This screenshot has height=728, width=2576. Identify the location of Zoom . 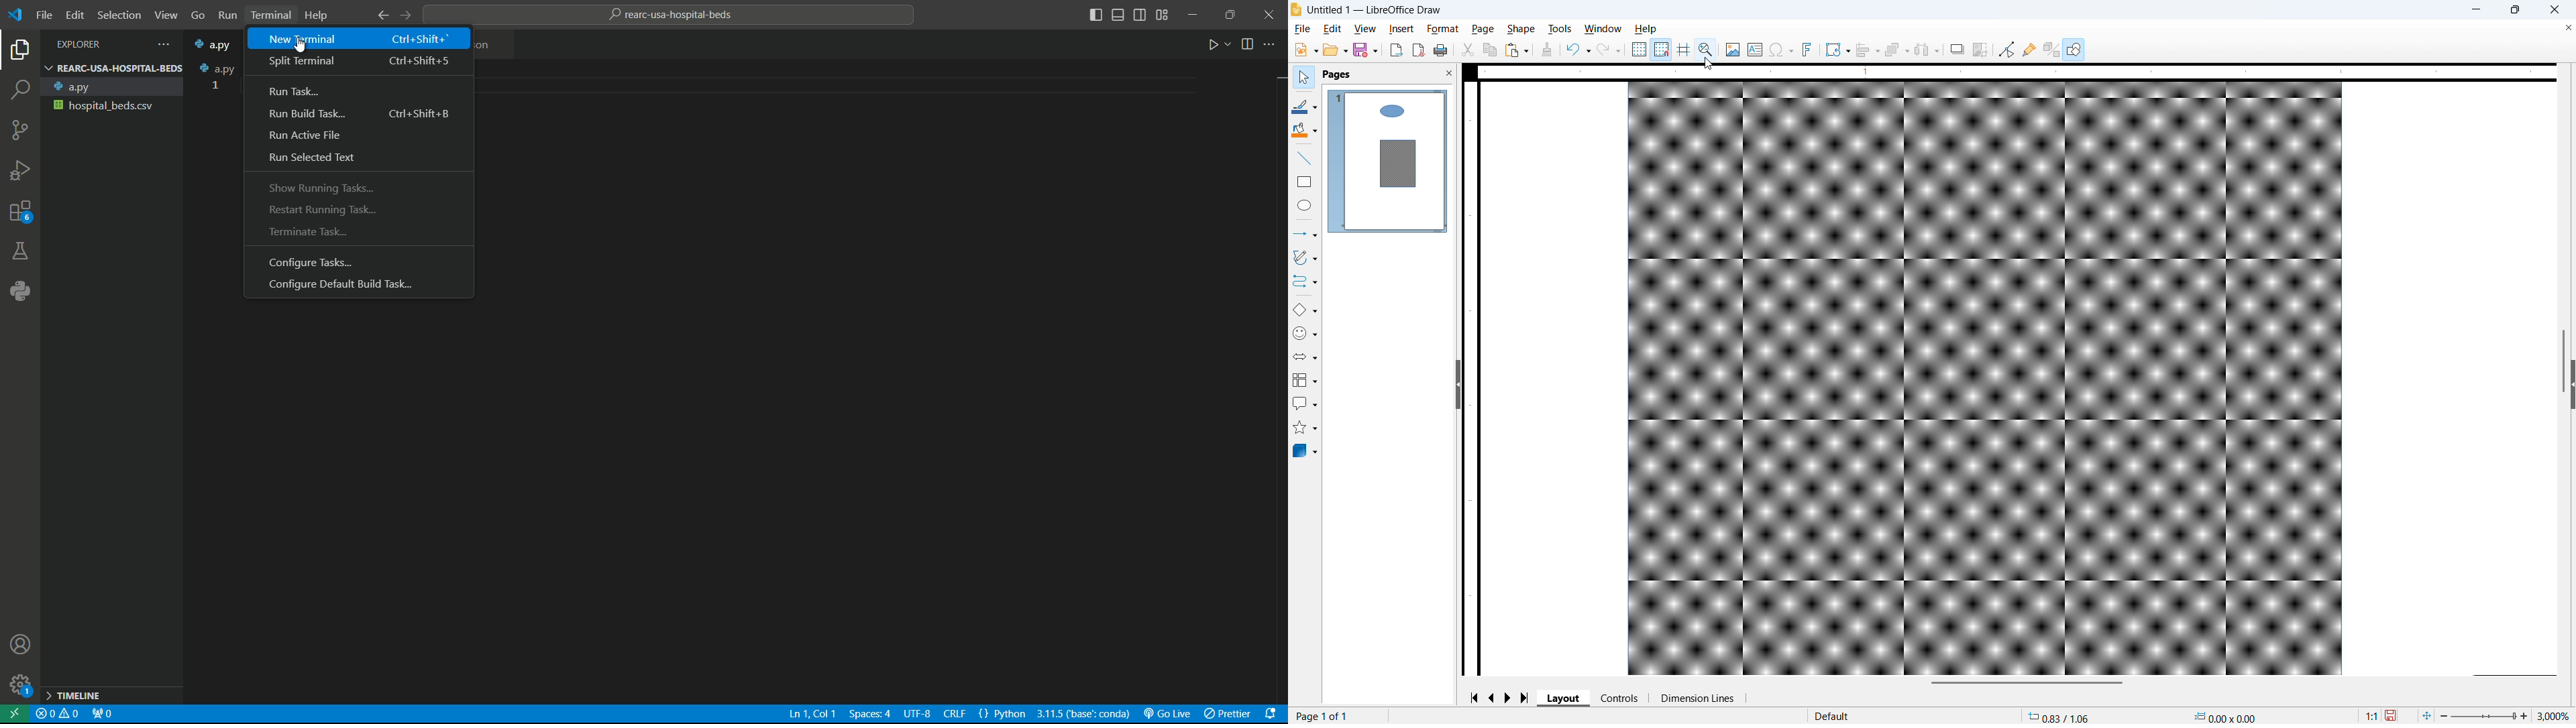
(1707, 49).